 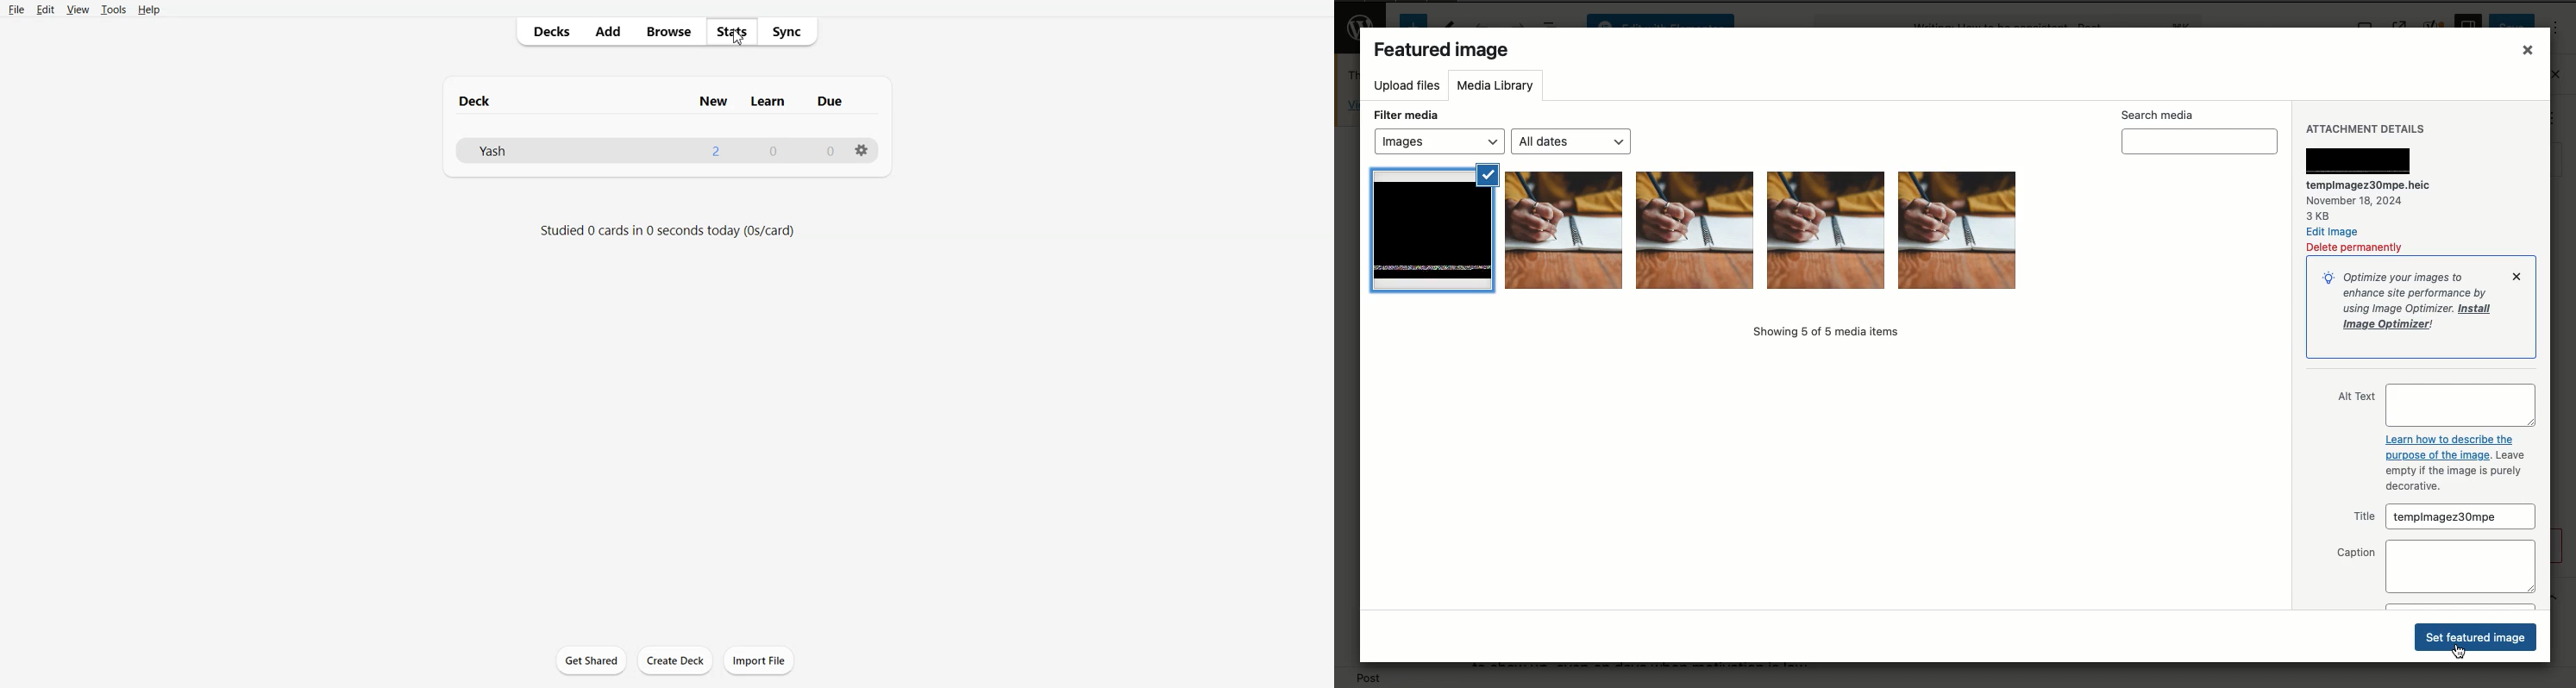 I want to click on 2, so click(x=717, y=151).